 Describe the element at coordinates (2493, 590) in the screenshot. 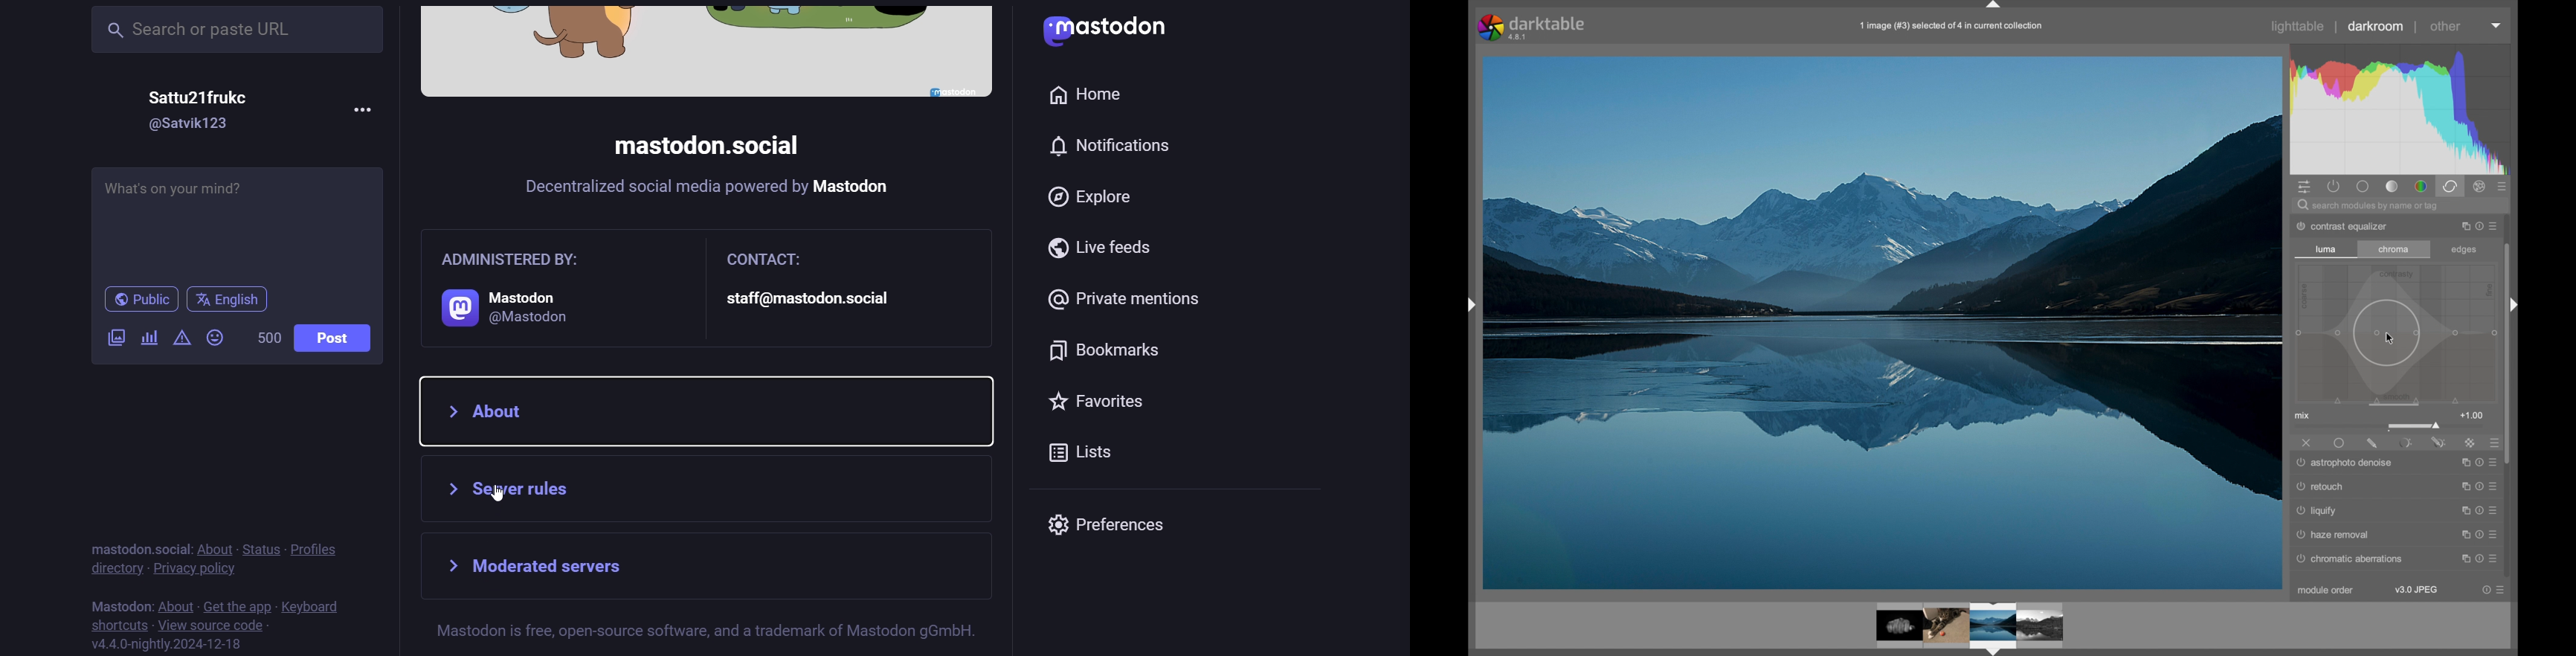

I see `more options` at that location.